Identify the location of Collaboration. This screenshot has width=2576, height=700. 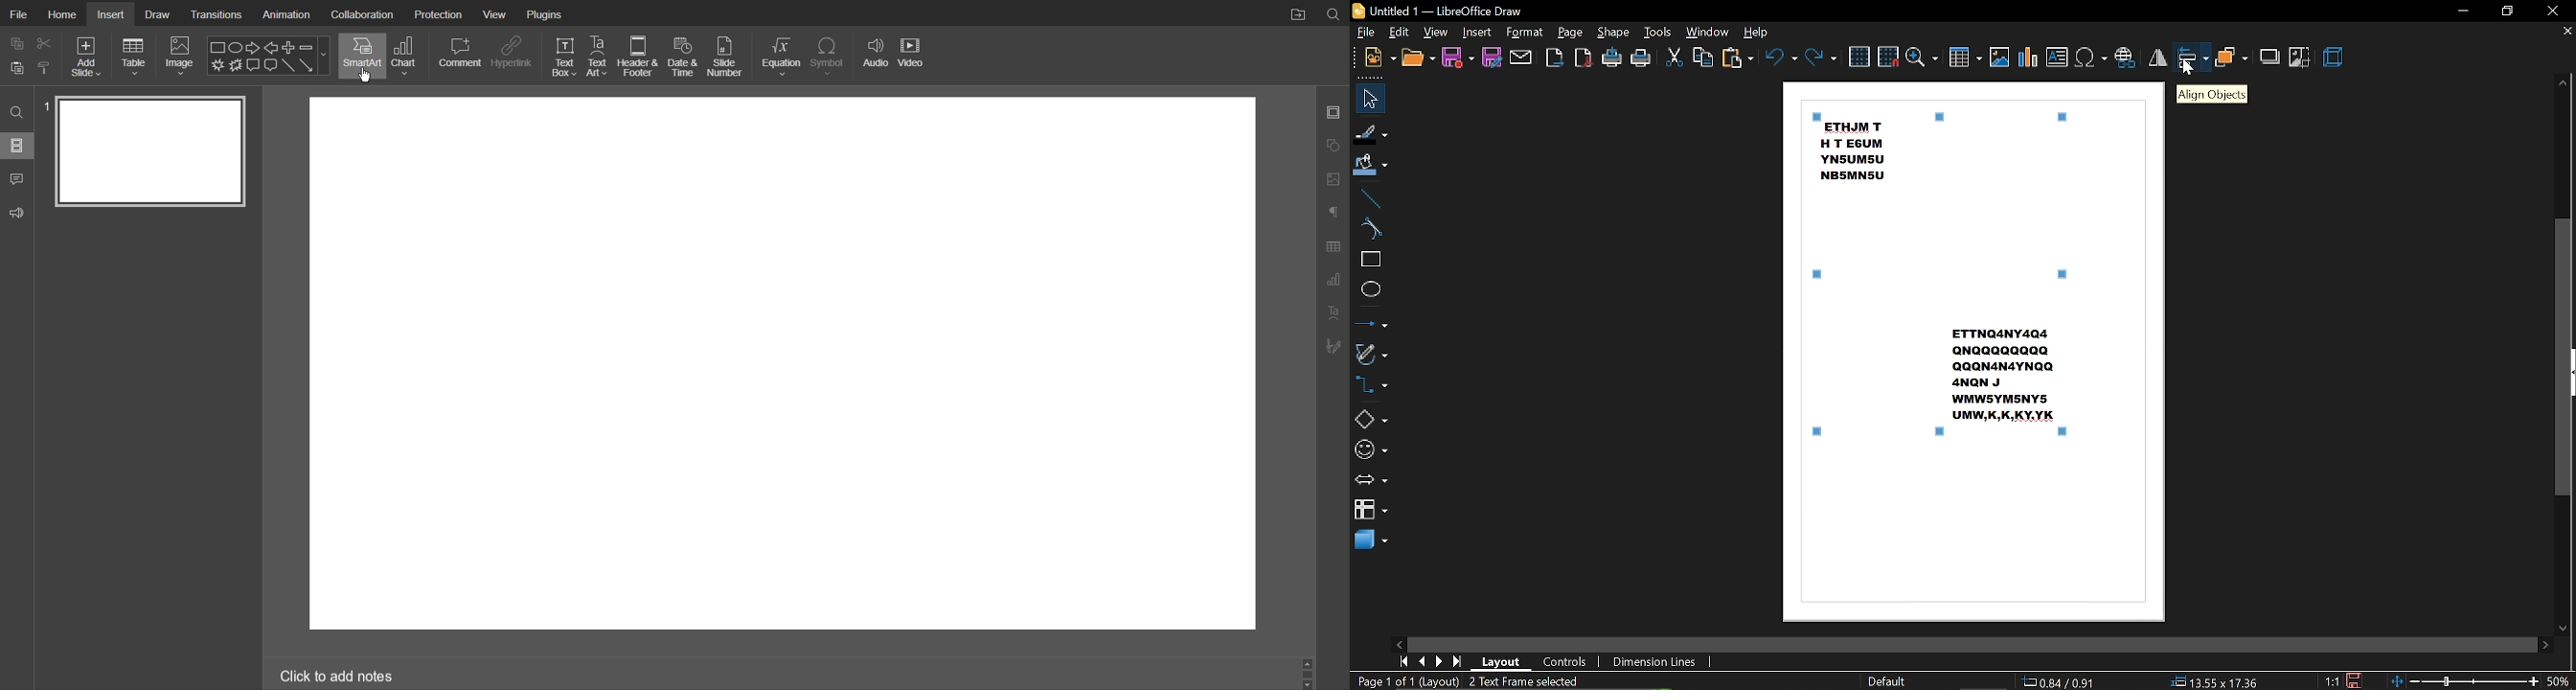
(362, 13).